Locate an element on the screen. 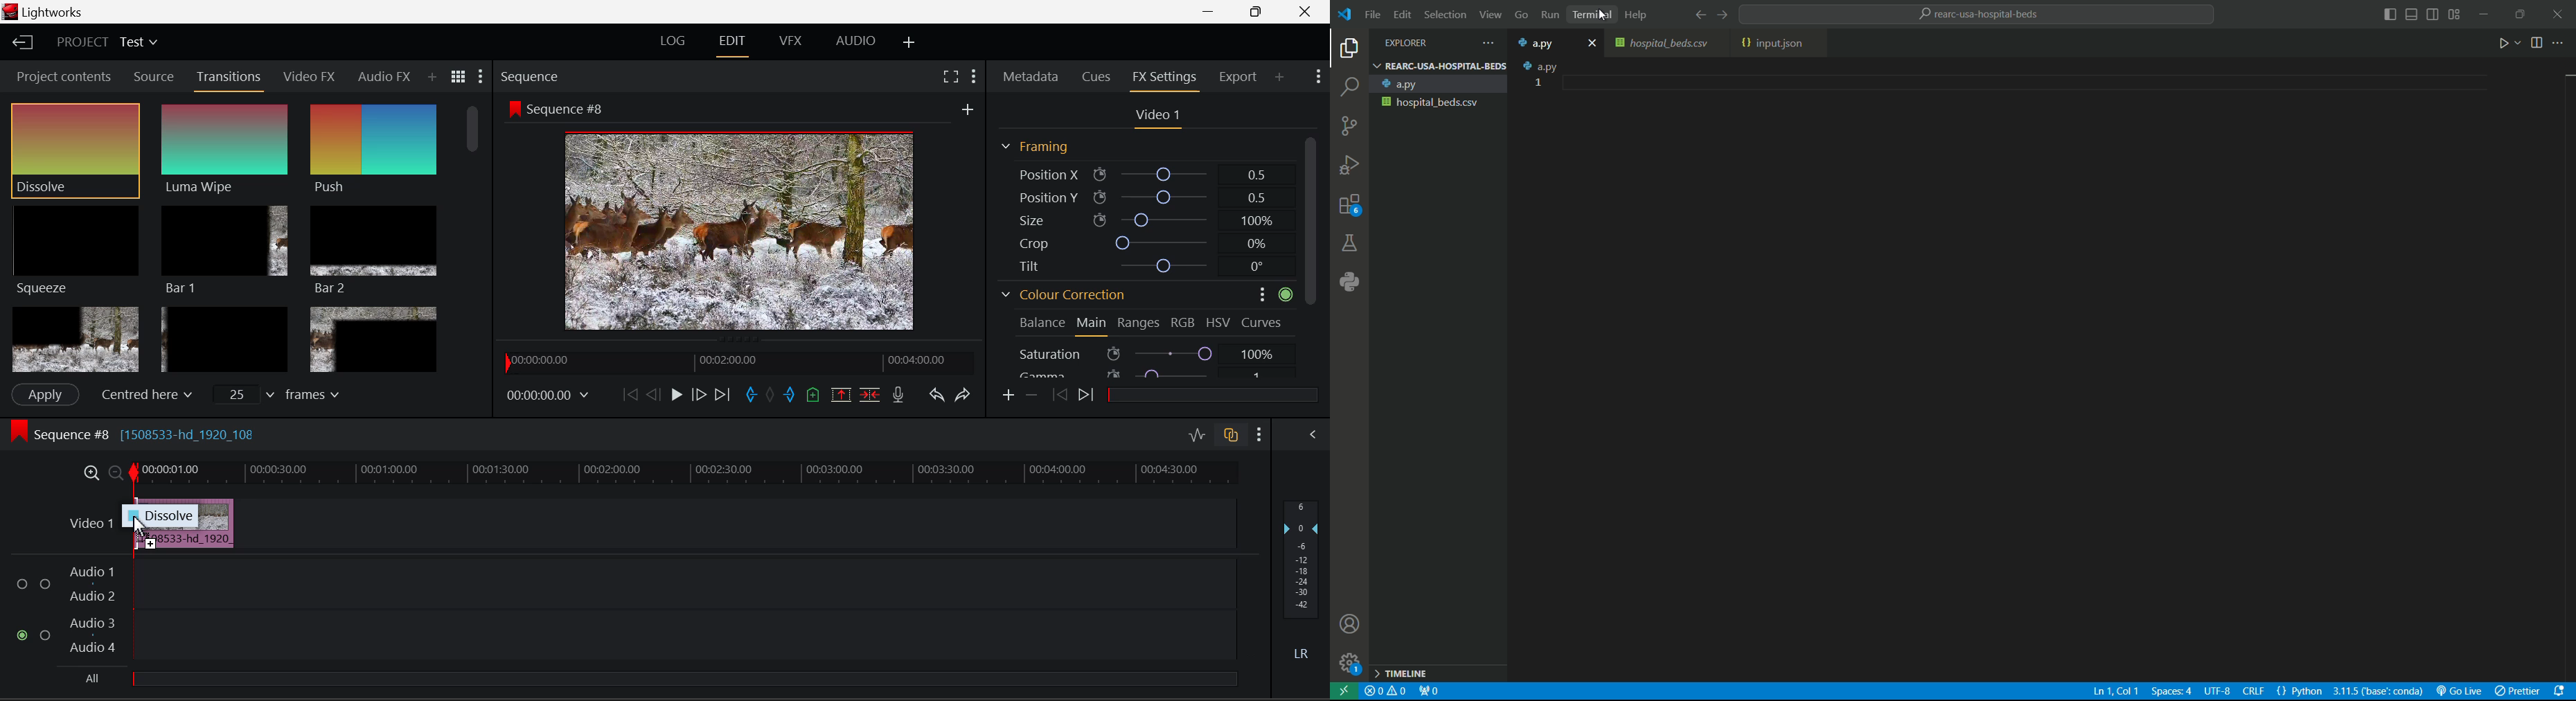 Image resolution: width=2576 pixels, height=728 pixels. search is located at coordinates (1349, 86).